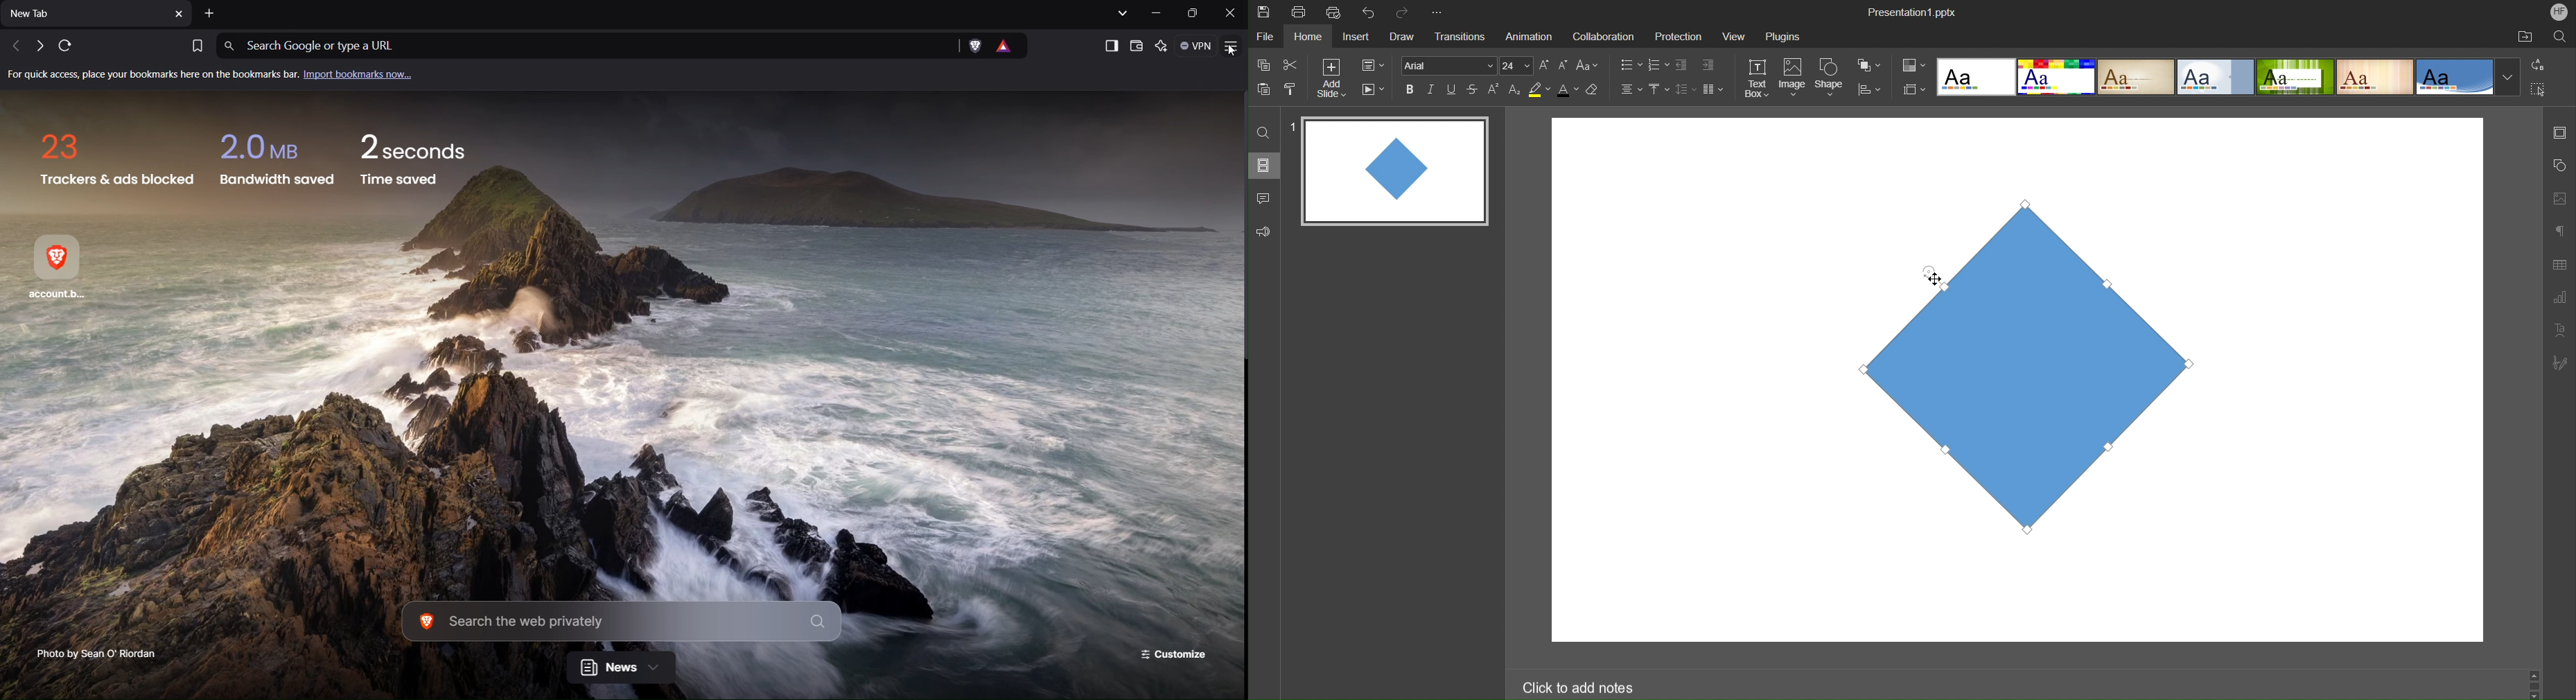 The width and height of the screenshot is (2576, 700). I want to click on Underline, so click(1451, 89).